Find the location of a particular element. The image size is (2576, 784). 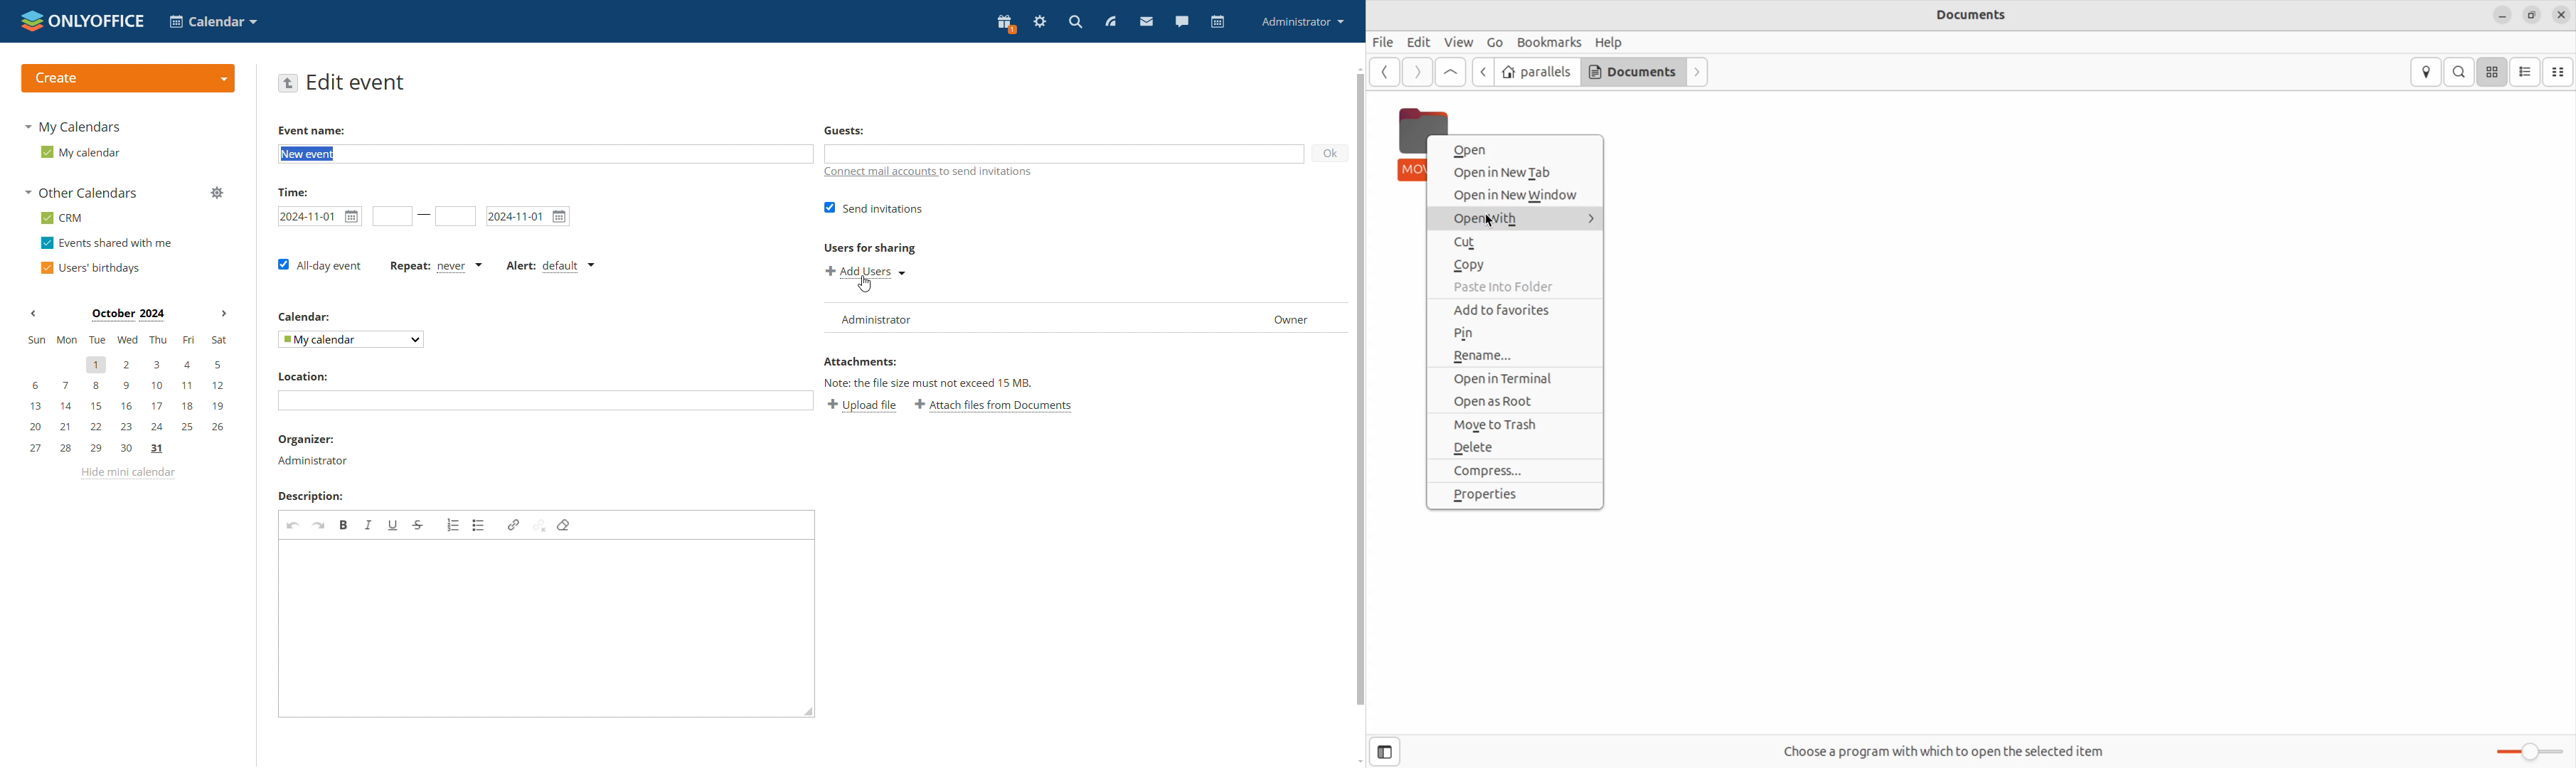

talk is located at coordinates (1183, 22).